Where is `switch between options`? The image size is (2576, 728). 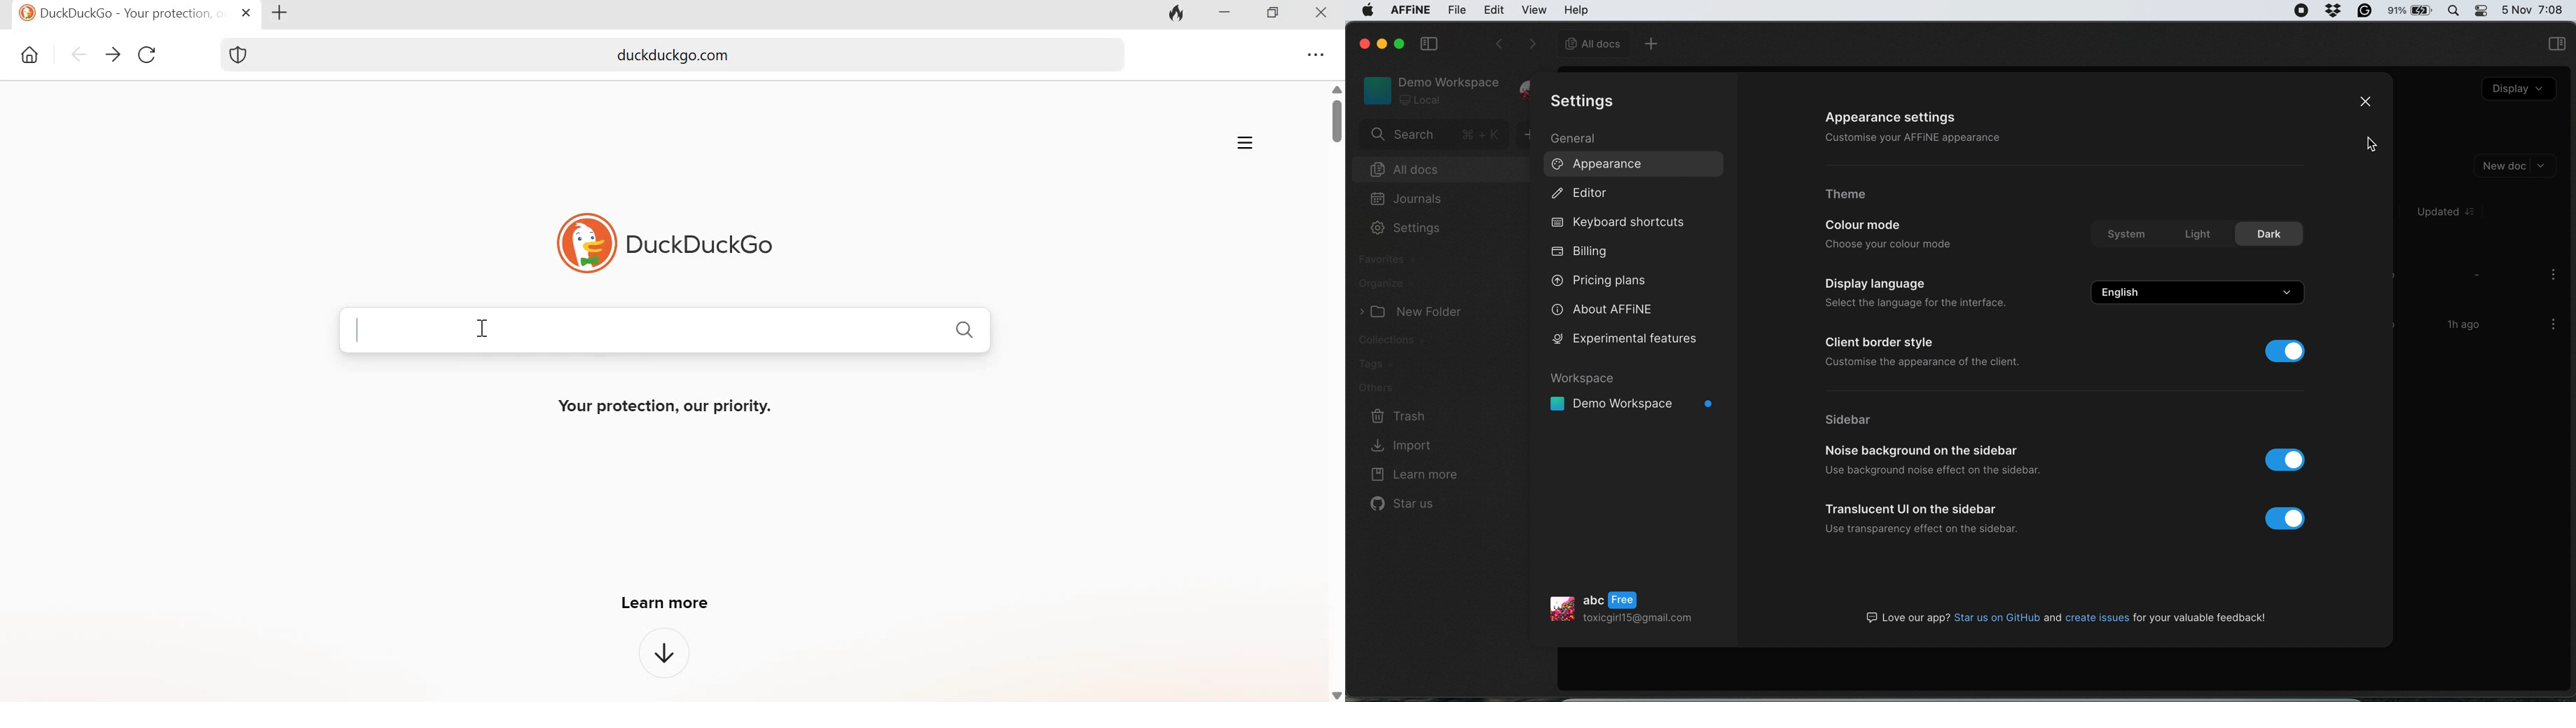
switch between options is located at coordinates (1532, 44).